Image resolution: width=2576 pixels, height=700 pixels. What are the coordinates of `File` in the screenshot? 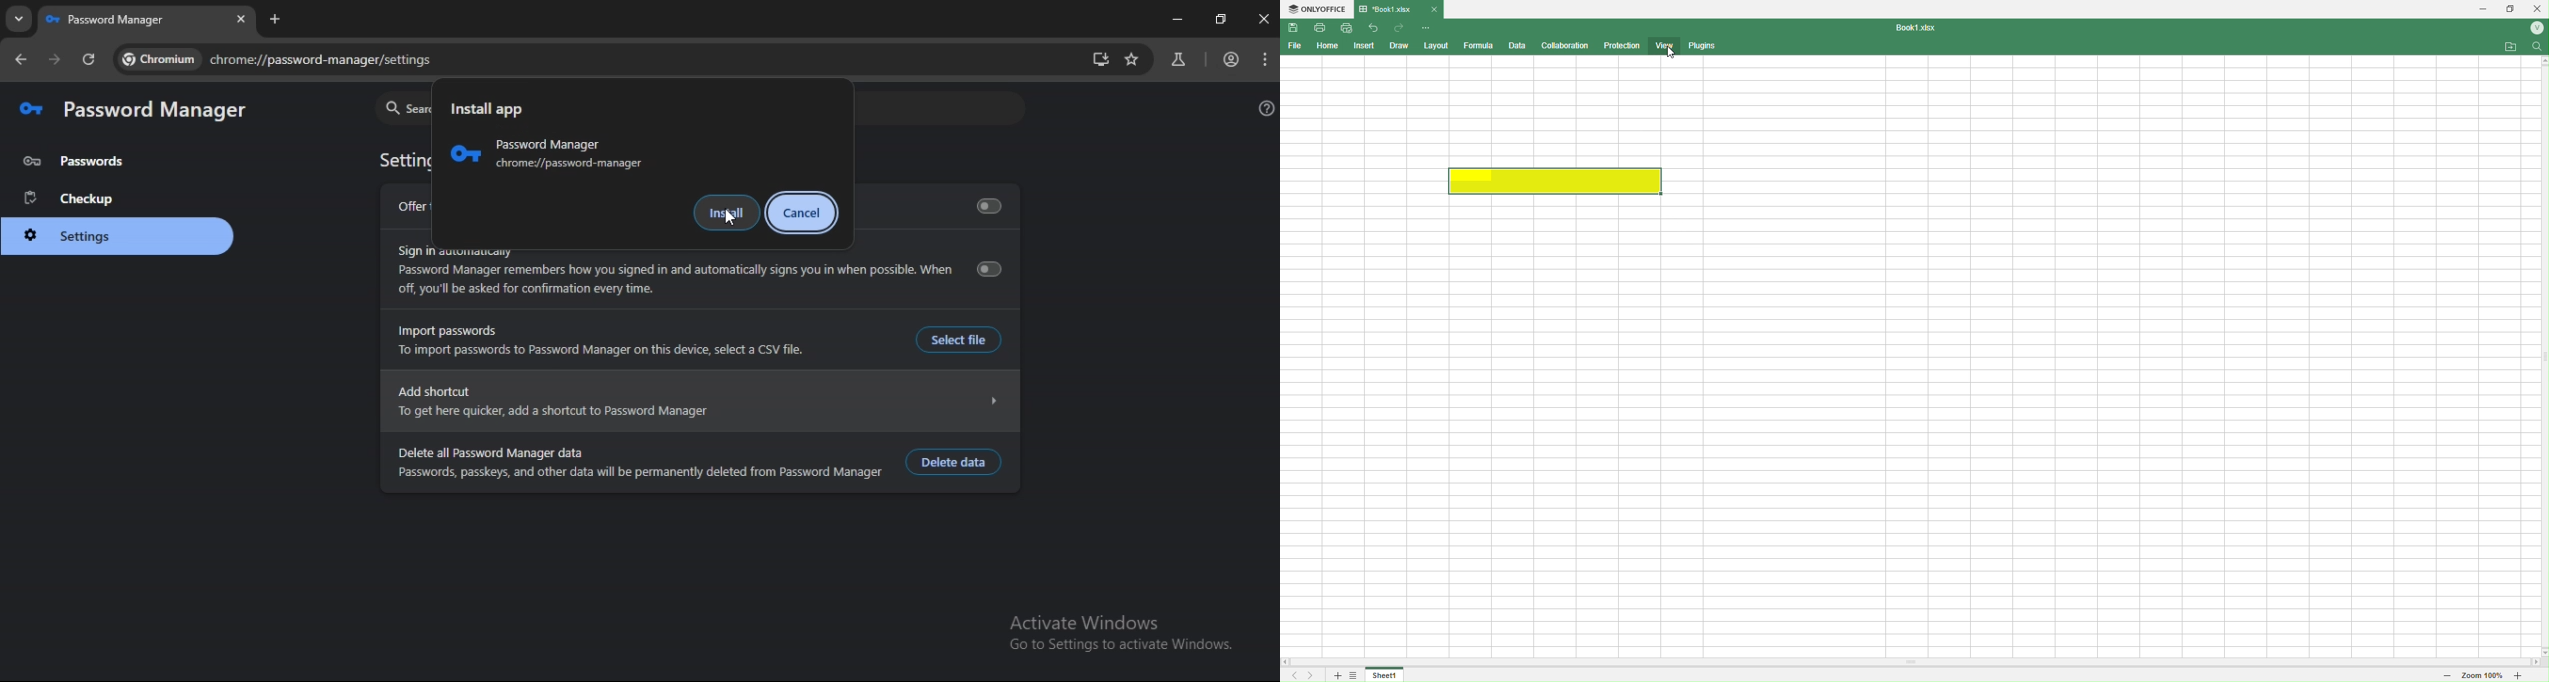 It's located at (1295, 45).